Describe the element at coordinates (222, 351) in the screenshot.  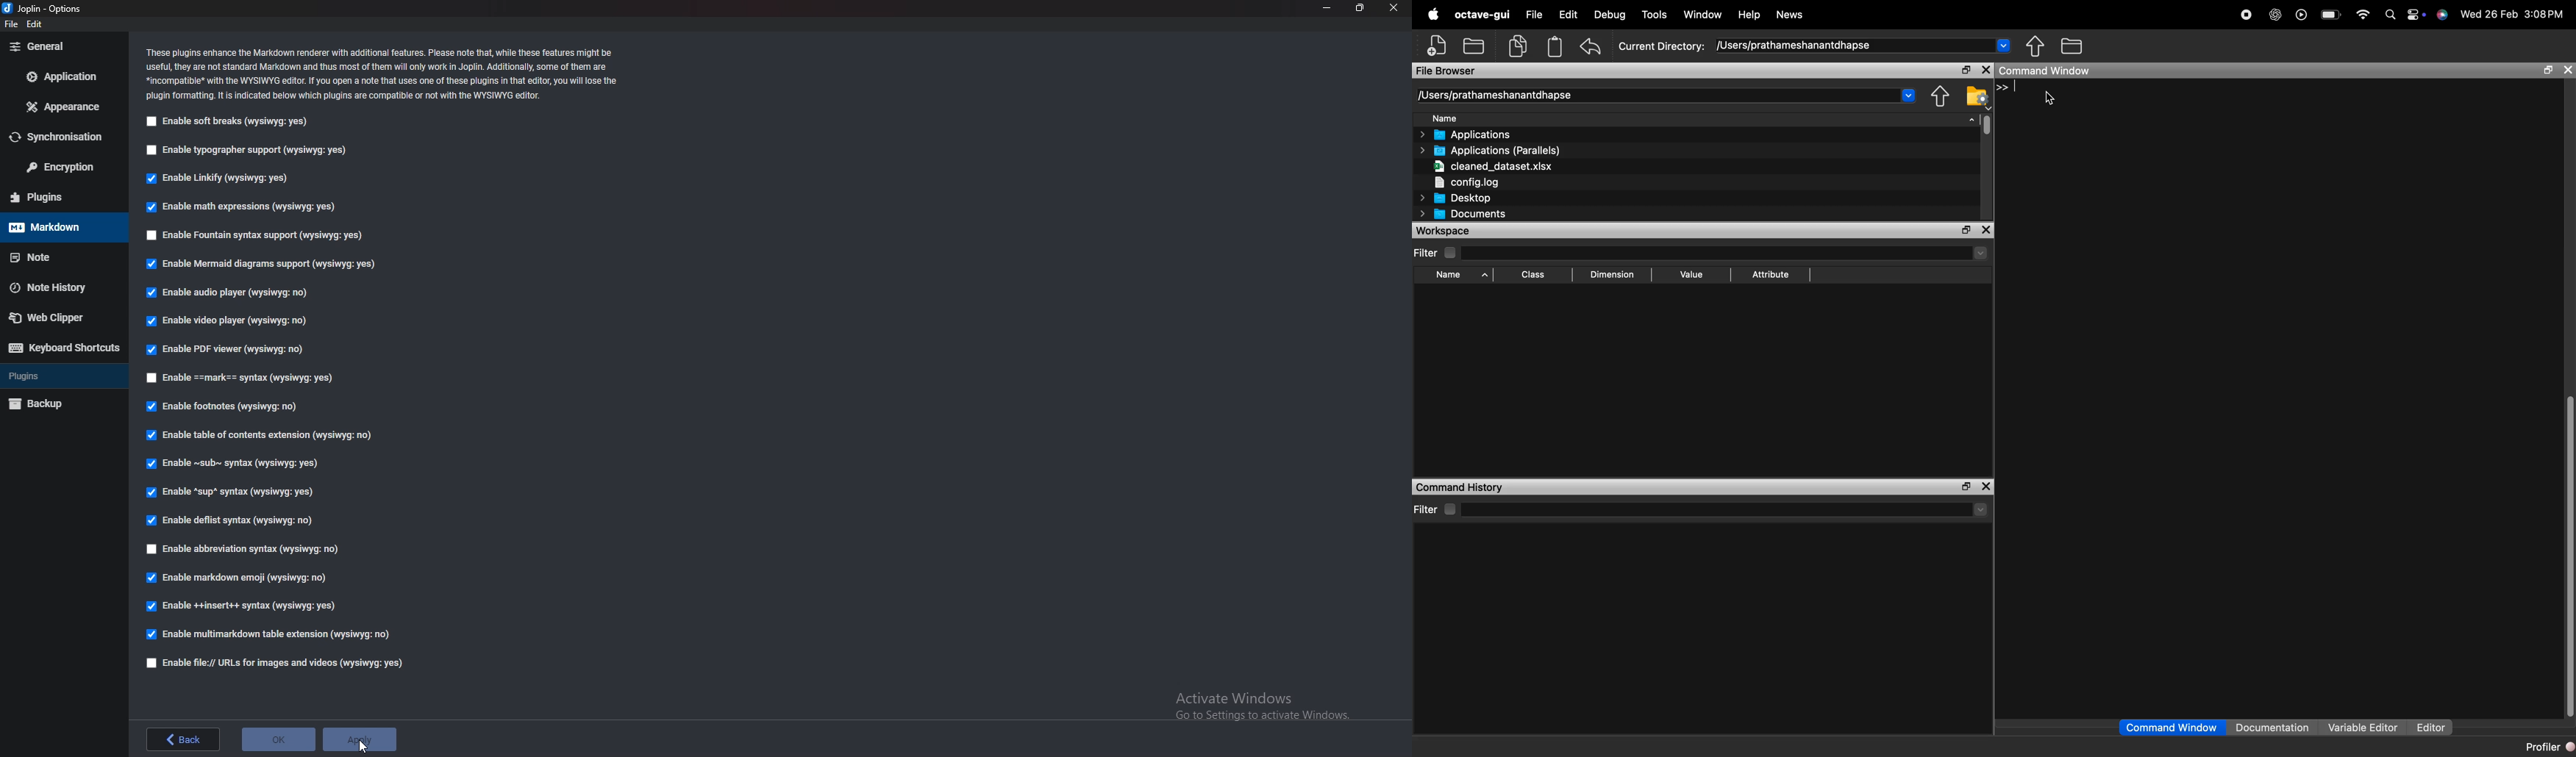
I see `Enable P D F viewer` at that location.